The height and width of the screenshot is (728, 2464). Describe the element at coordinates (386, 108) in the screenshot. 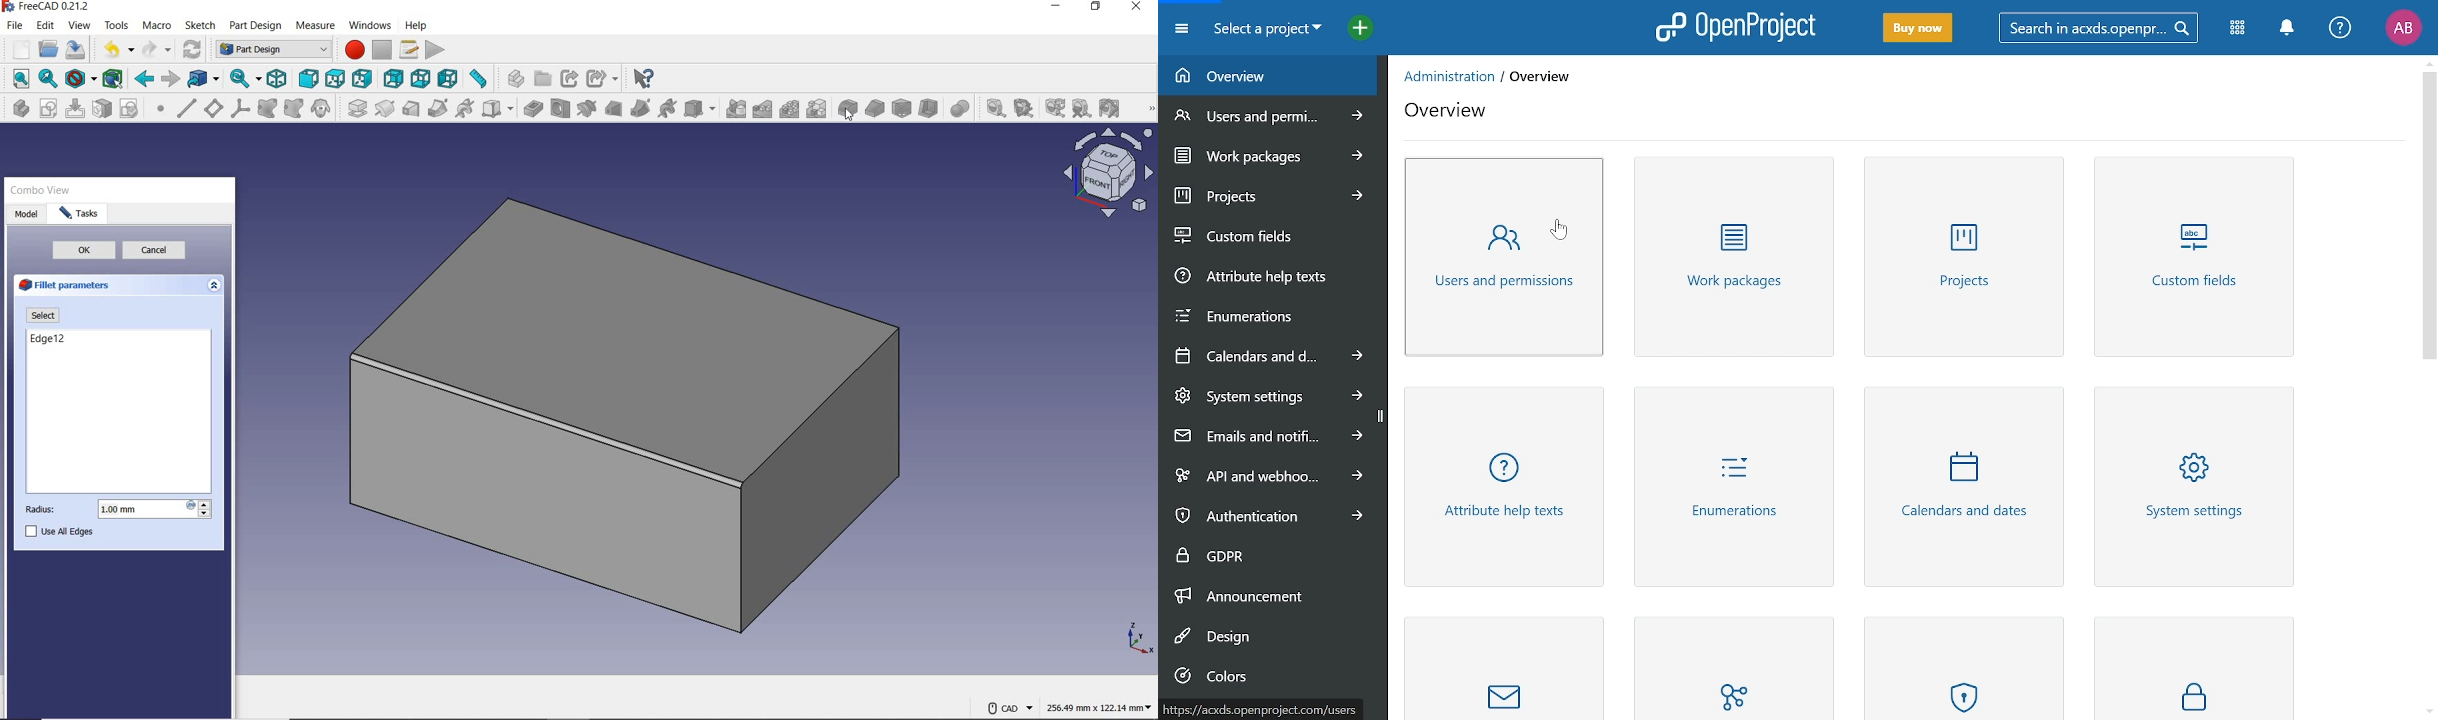

I see `revolution` at that location.